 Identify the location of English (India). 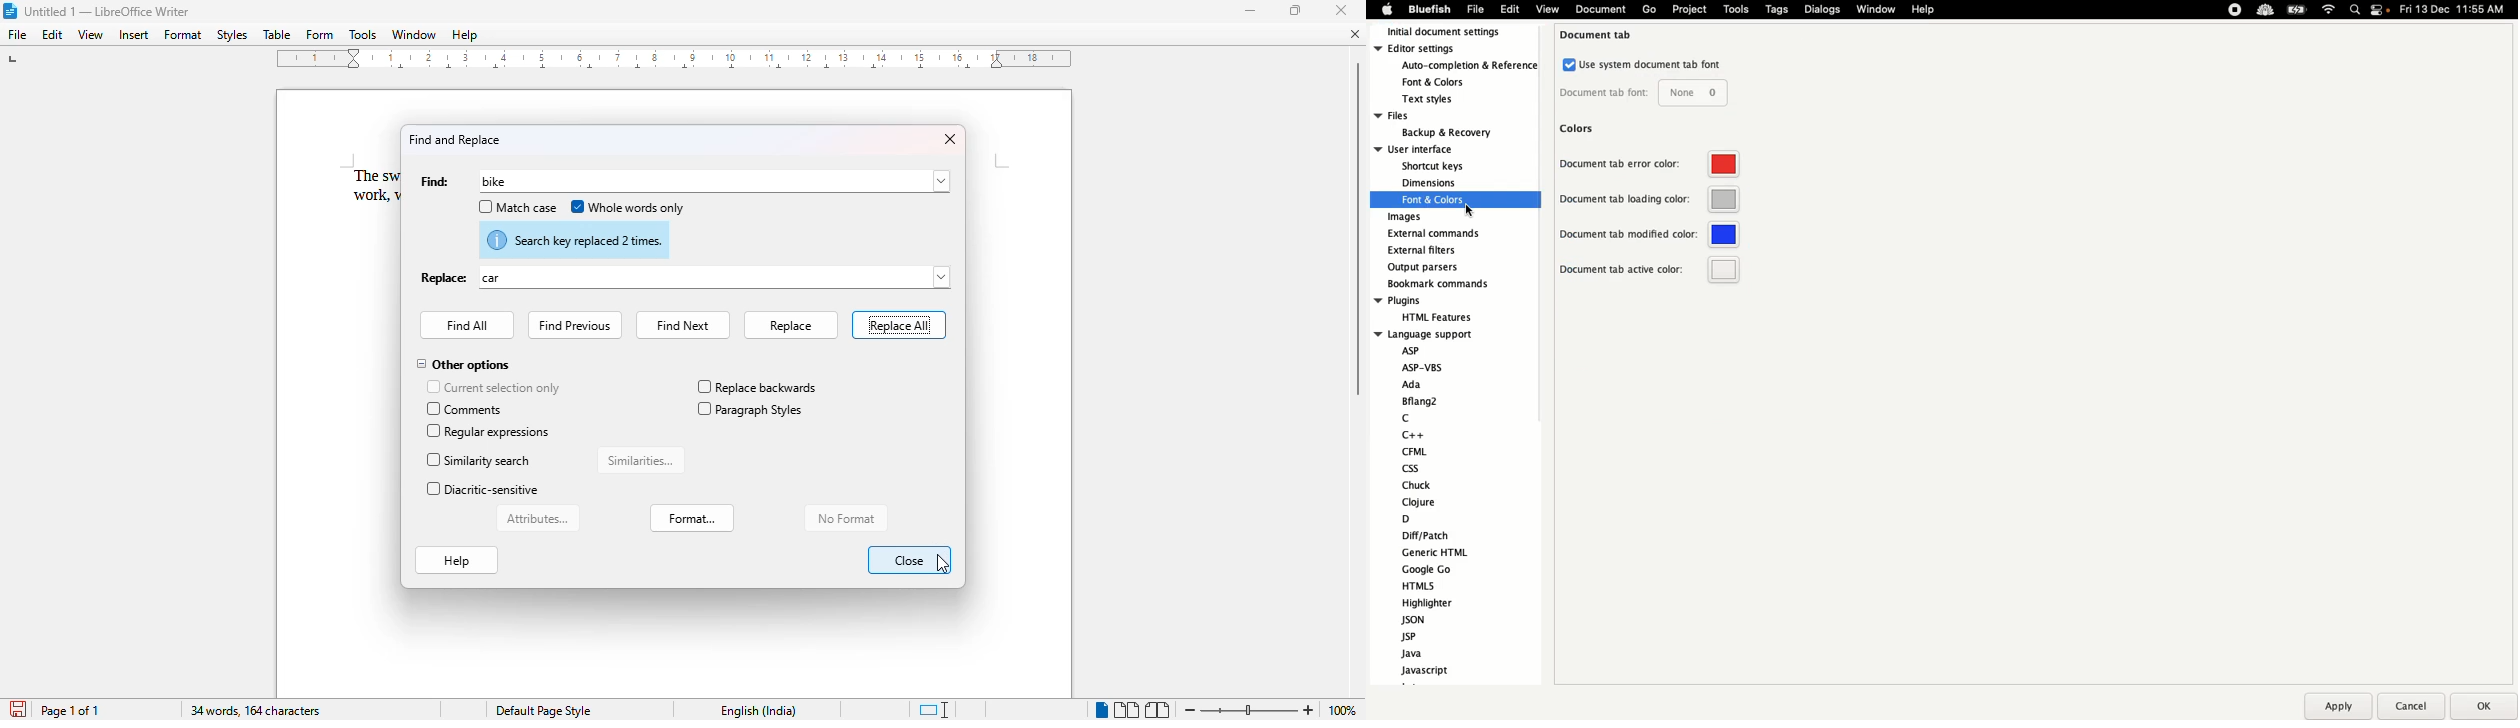
(757, 711).